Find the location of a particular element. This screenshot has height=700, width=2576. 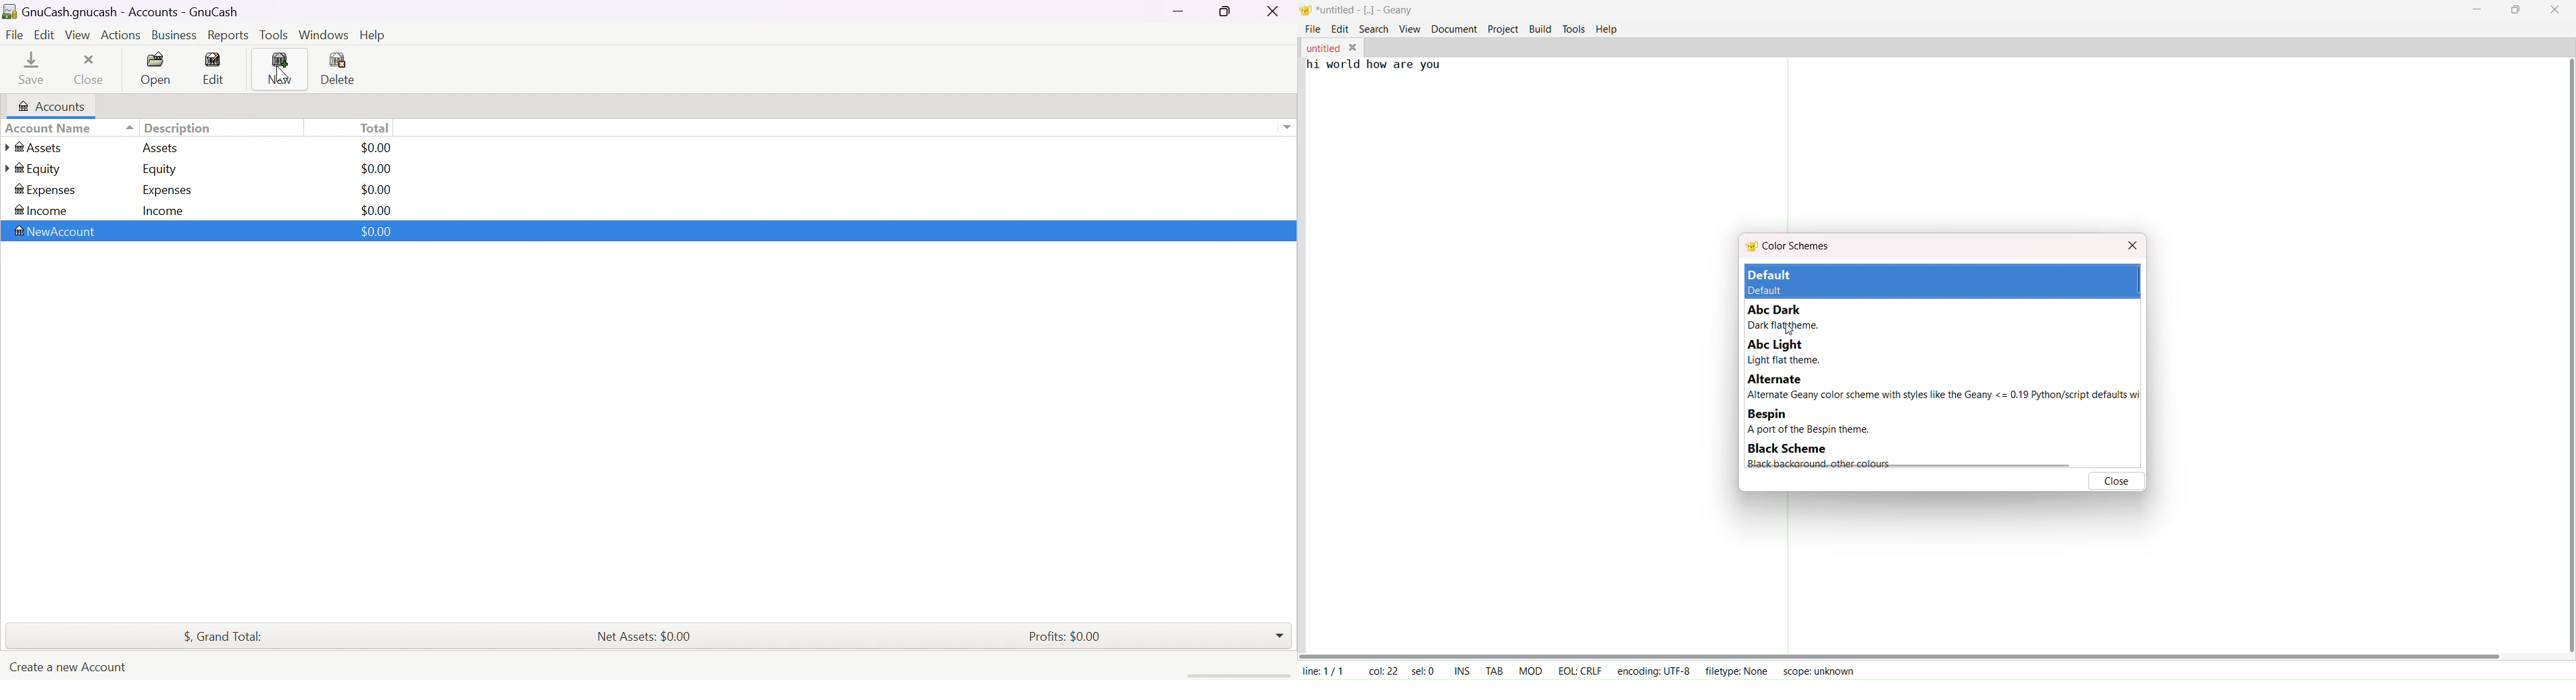

black background is located at coordinates (1814, 464).